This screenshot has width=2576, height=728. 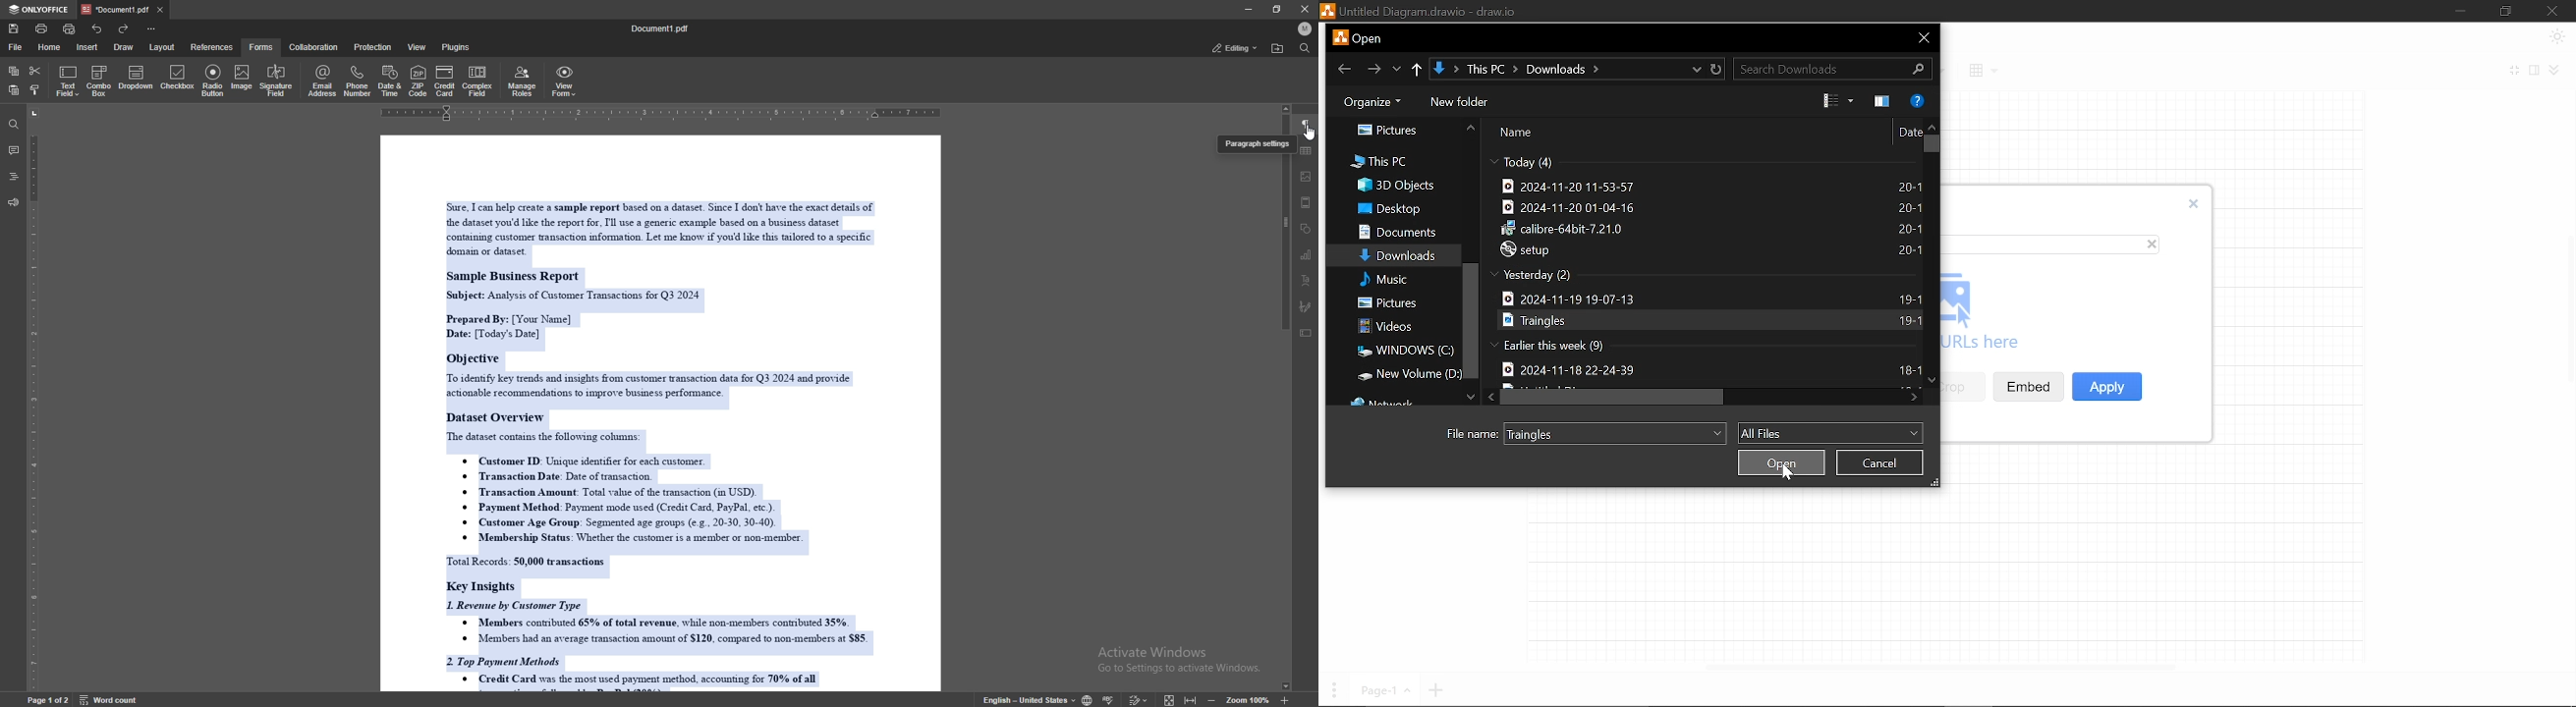 I want to click on calibre-64bit-7.21.0, so click(x=1563, y=228).